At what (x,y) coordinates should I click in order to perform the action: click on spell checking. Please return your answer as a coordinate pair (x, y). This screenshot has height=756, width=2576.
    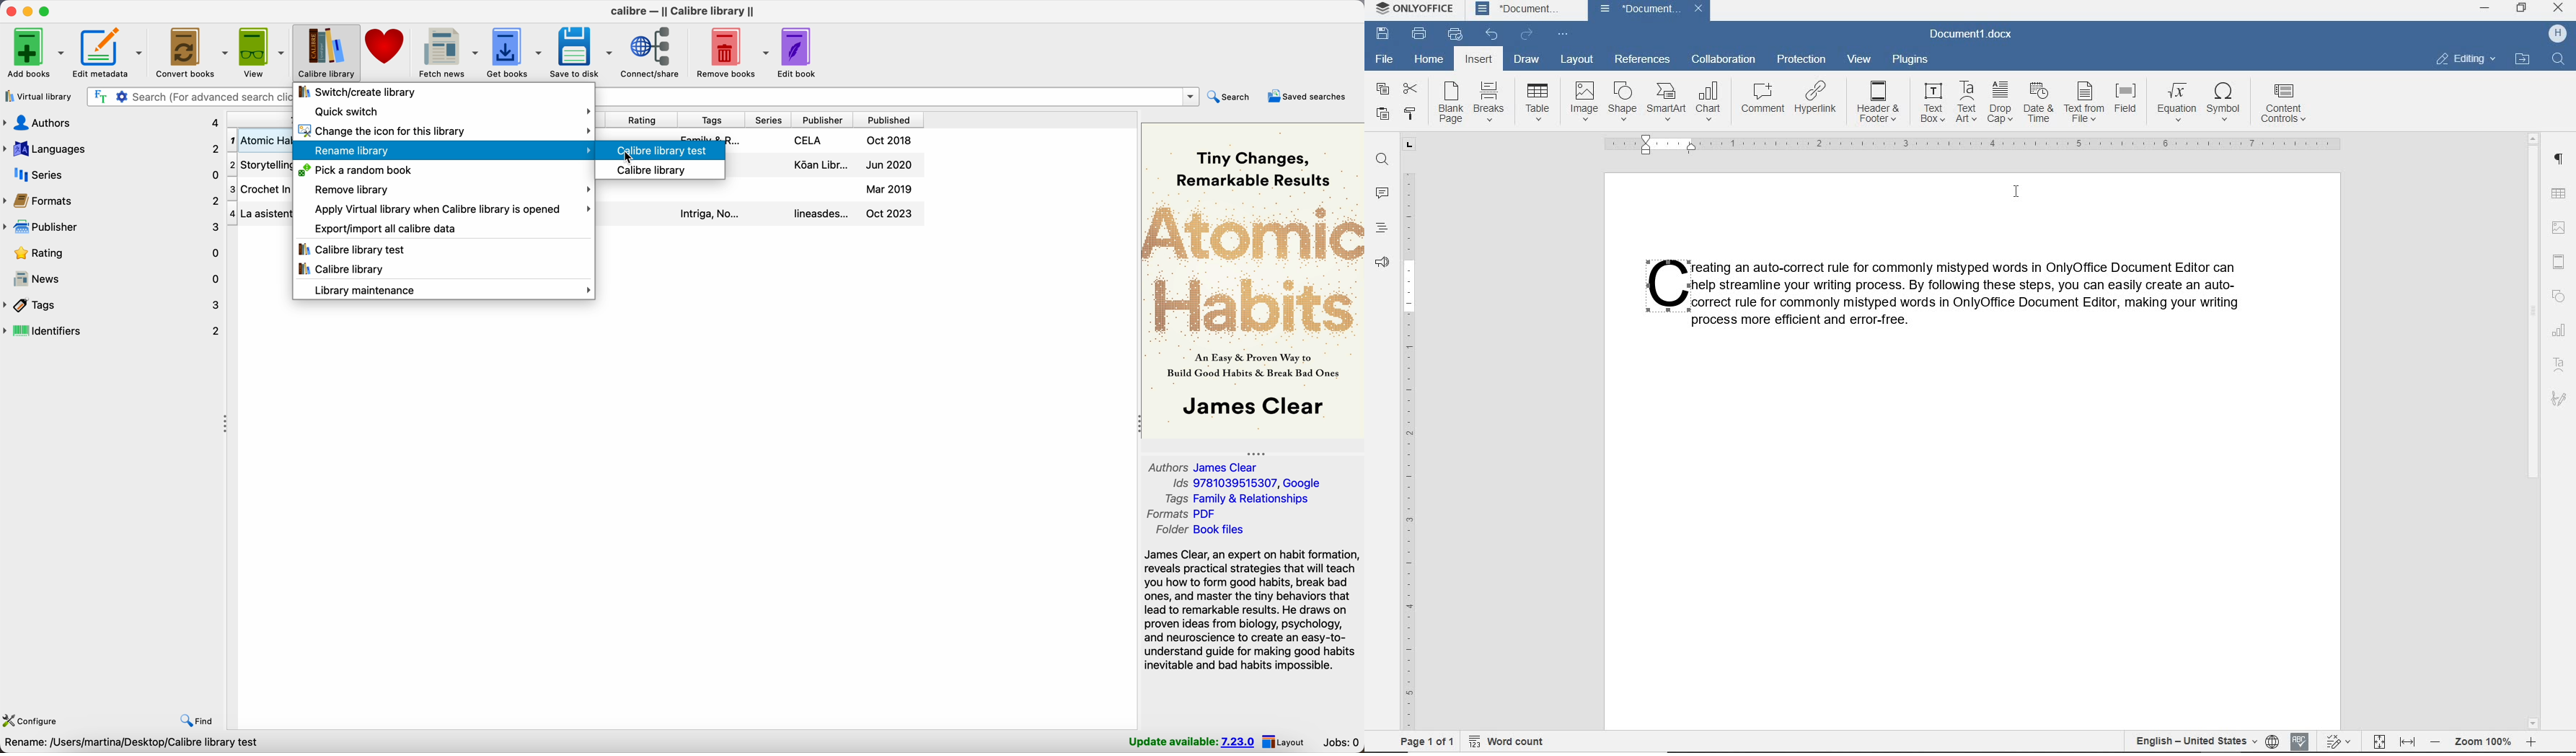
    Looking at the image, I should click on (2297, 741).